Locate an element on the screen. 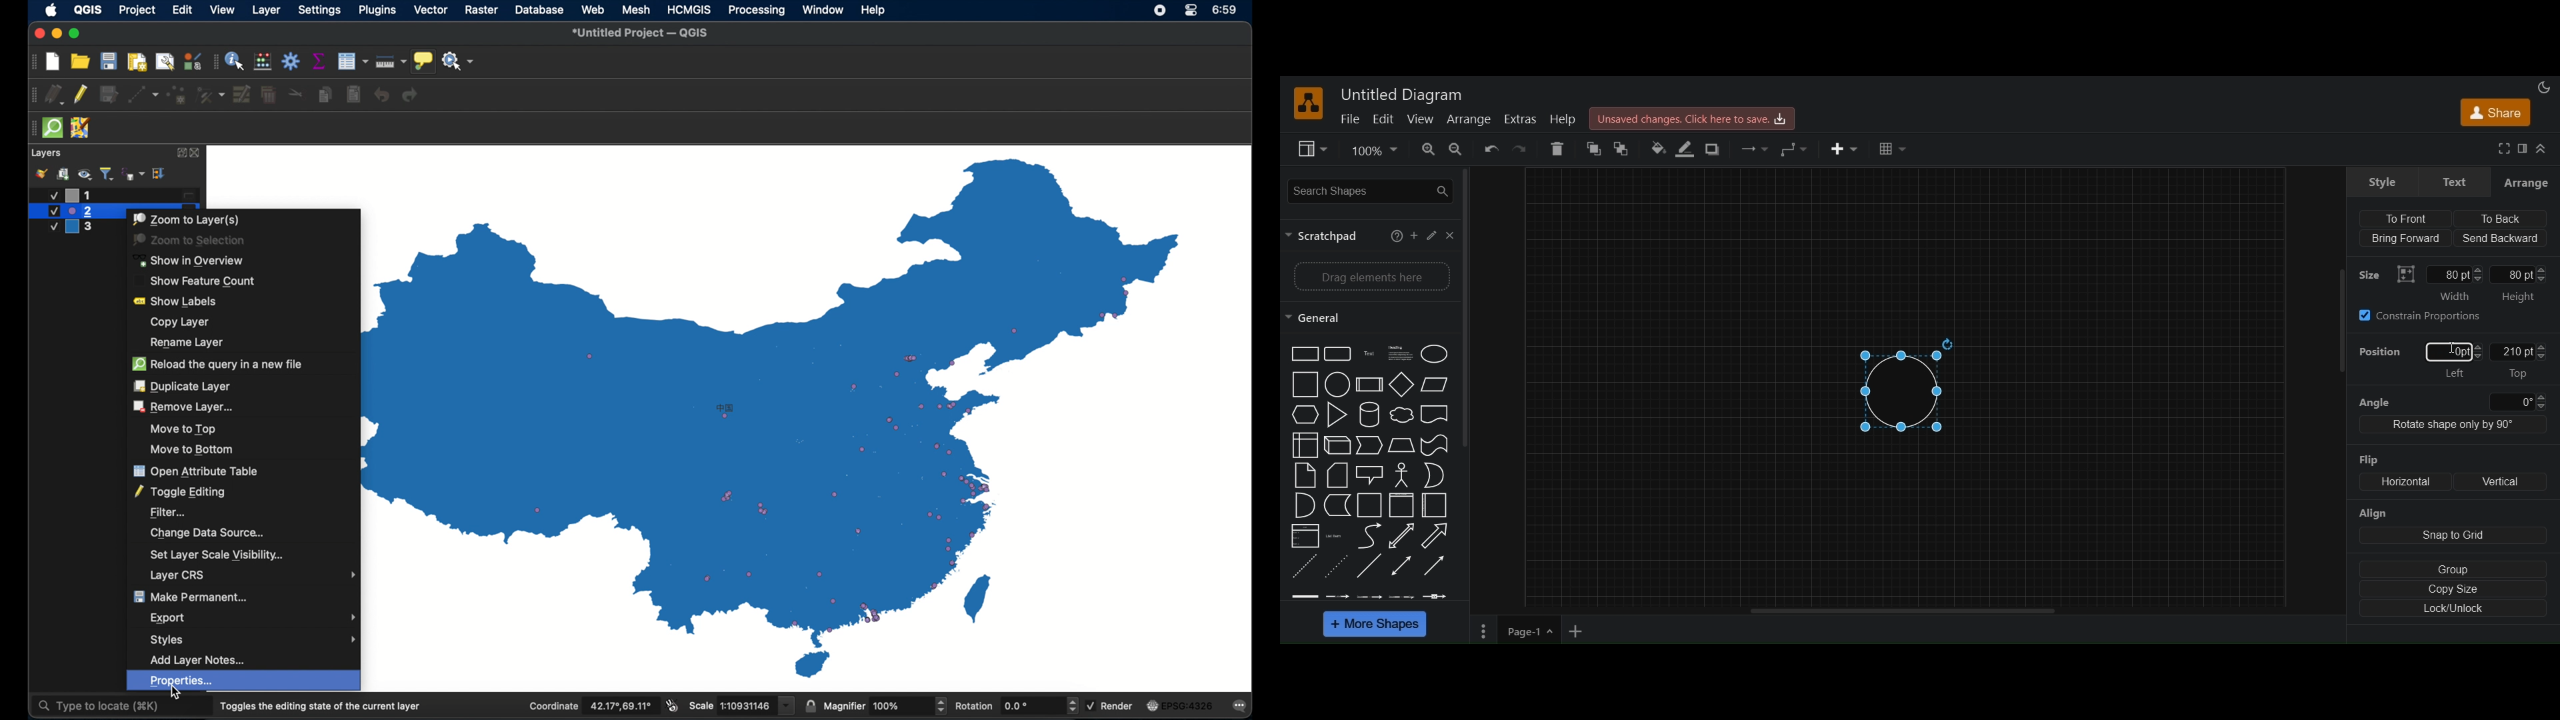 The width and height of the screenshot is (2576, 728). shapes is located at coordinates (1305, 354).